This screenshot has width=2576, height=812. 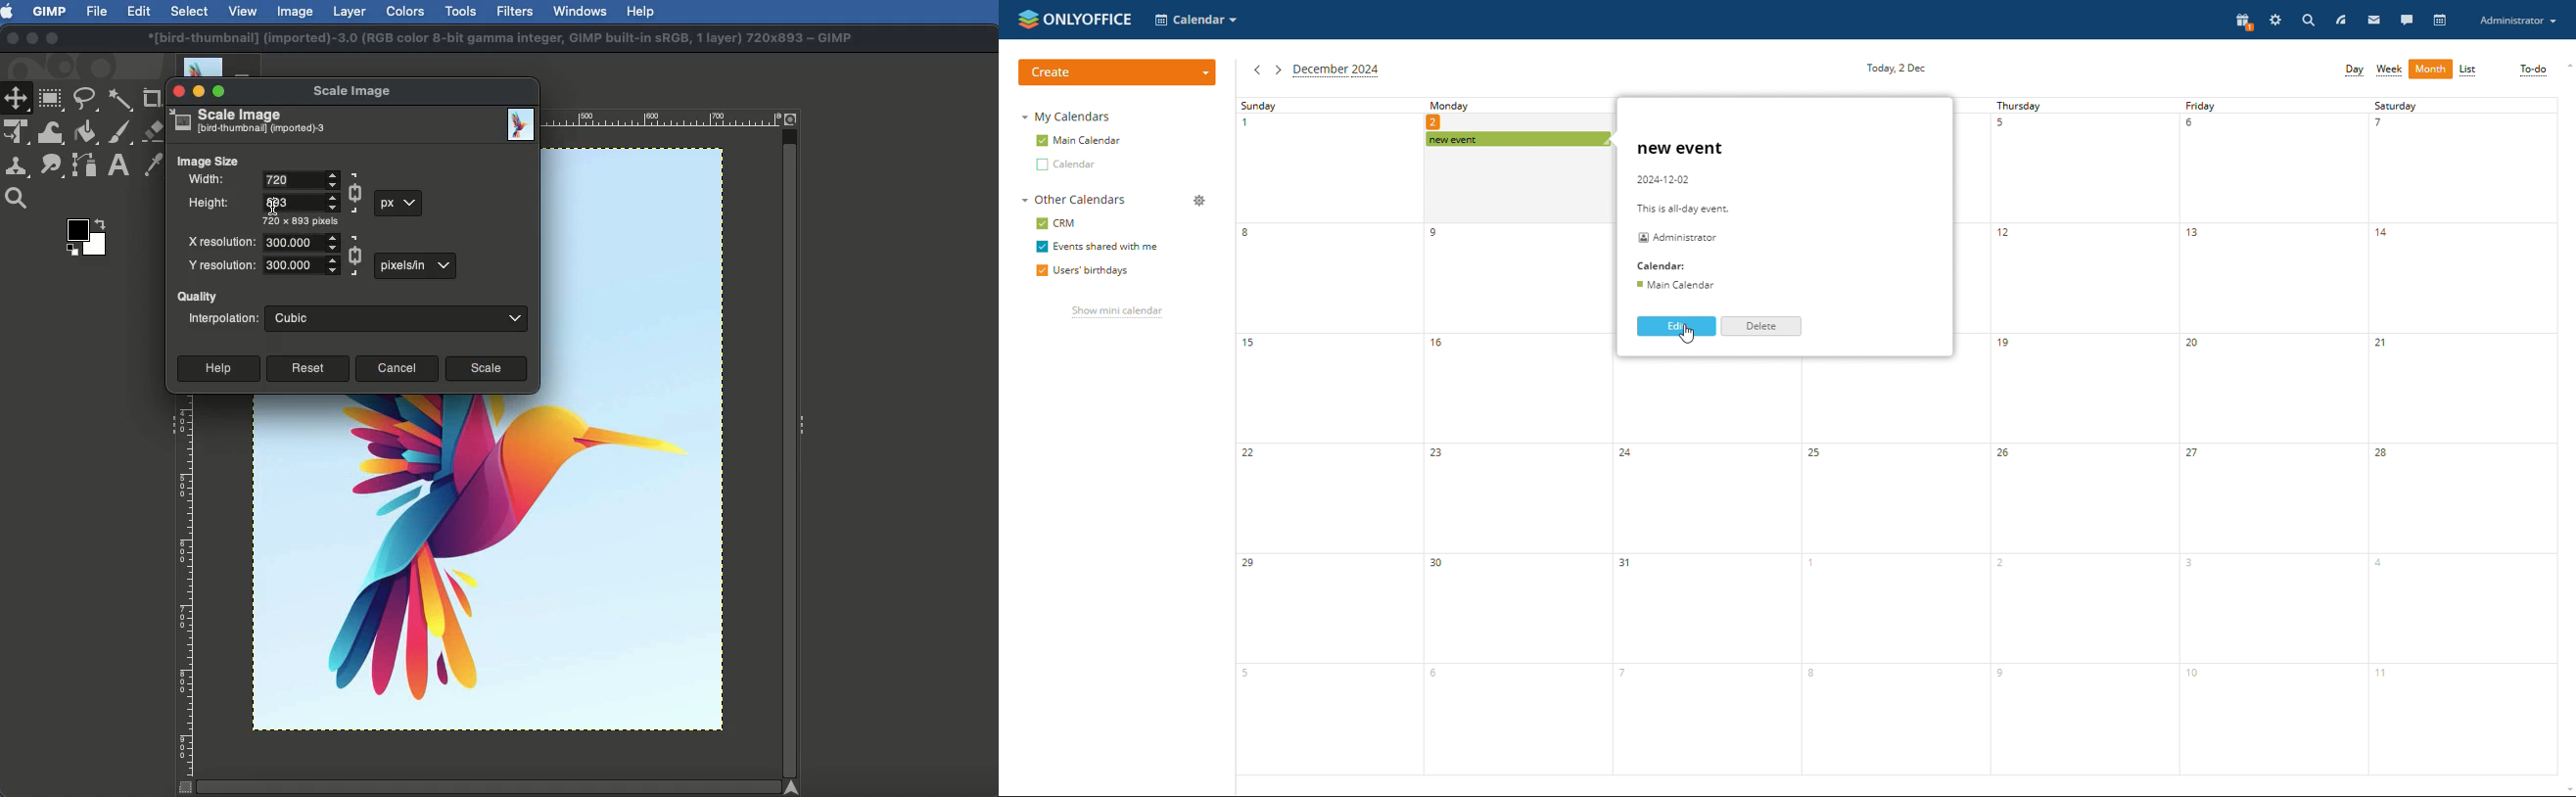 What do you see at coordinates (244, 10) in the screenshot?
I see `View` at bounding box center [244, 10].